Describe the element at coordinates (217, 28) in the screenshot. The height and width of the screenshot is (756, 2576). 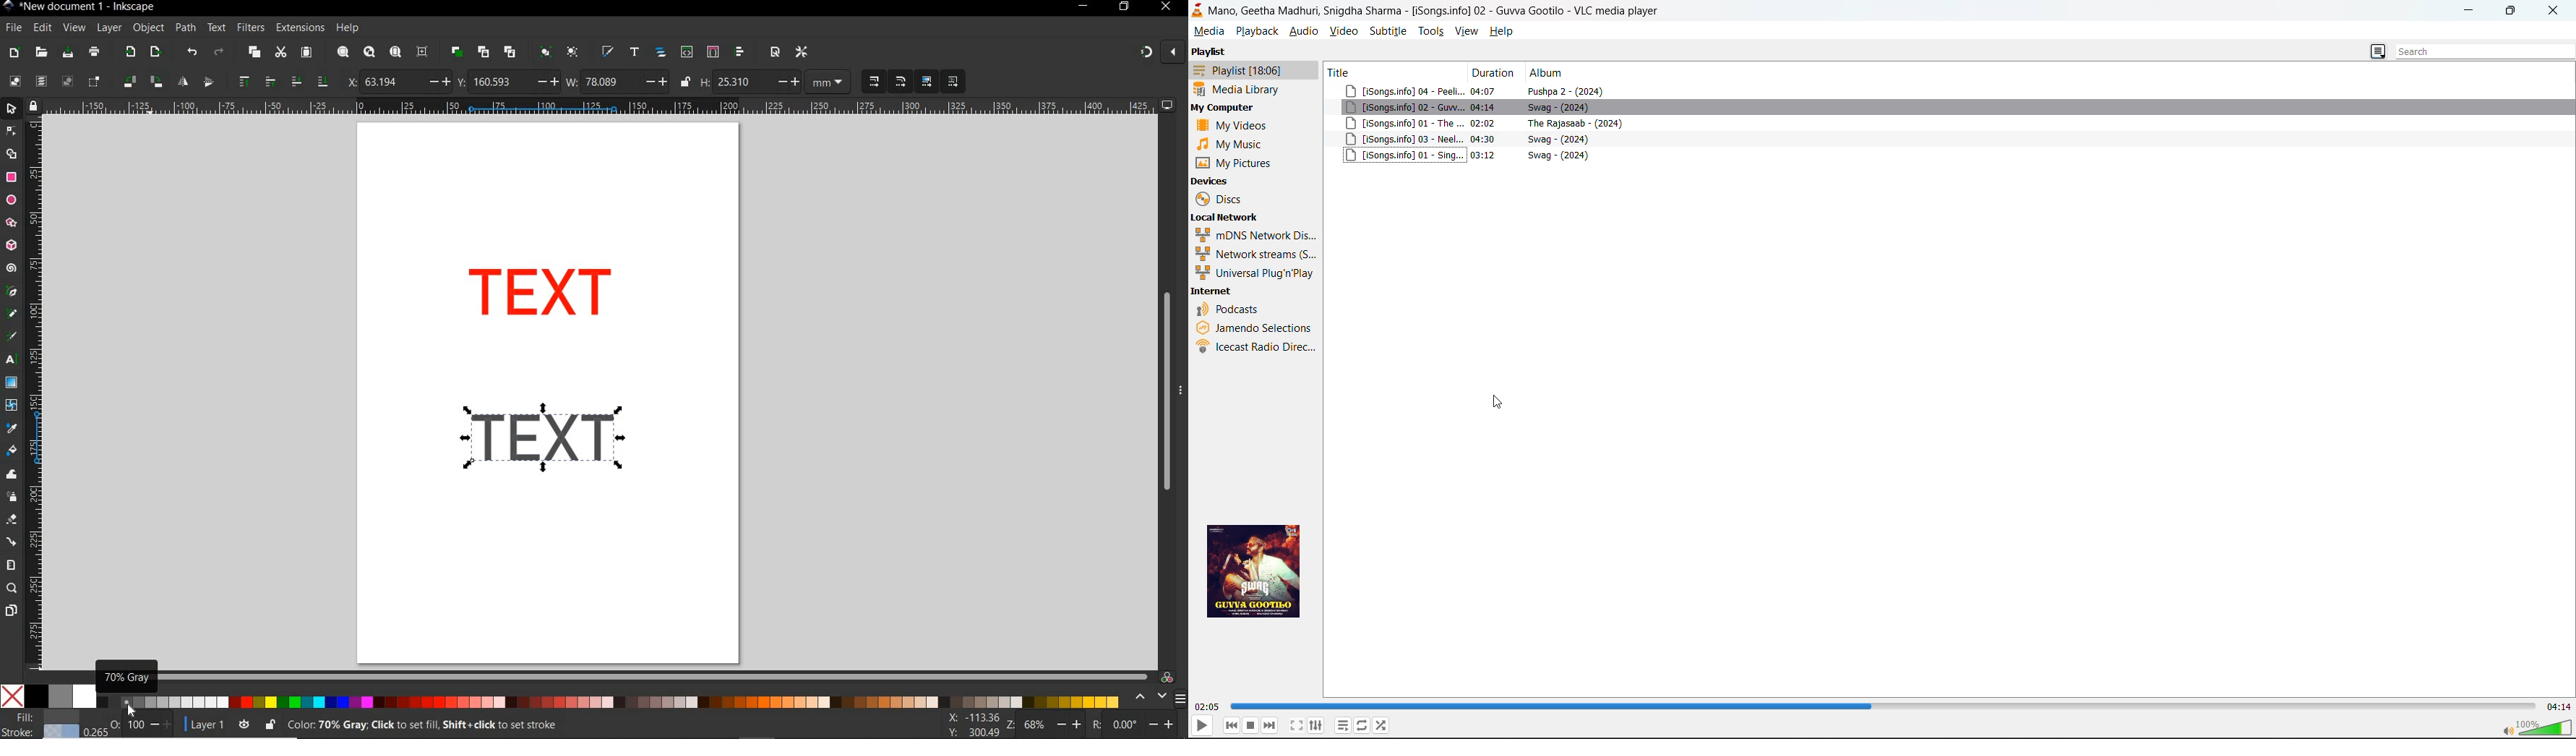
I see `text` at that location.